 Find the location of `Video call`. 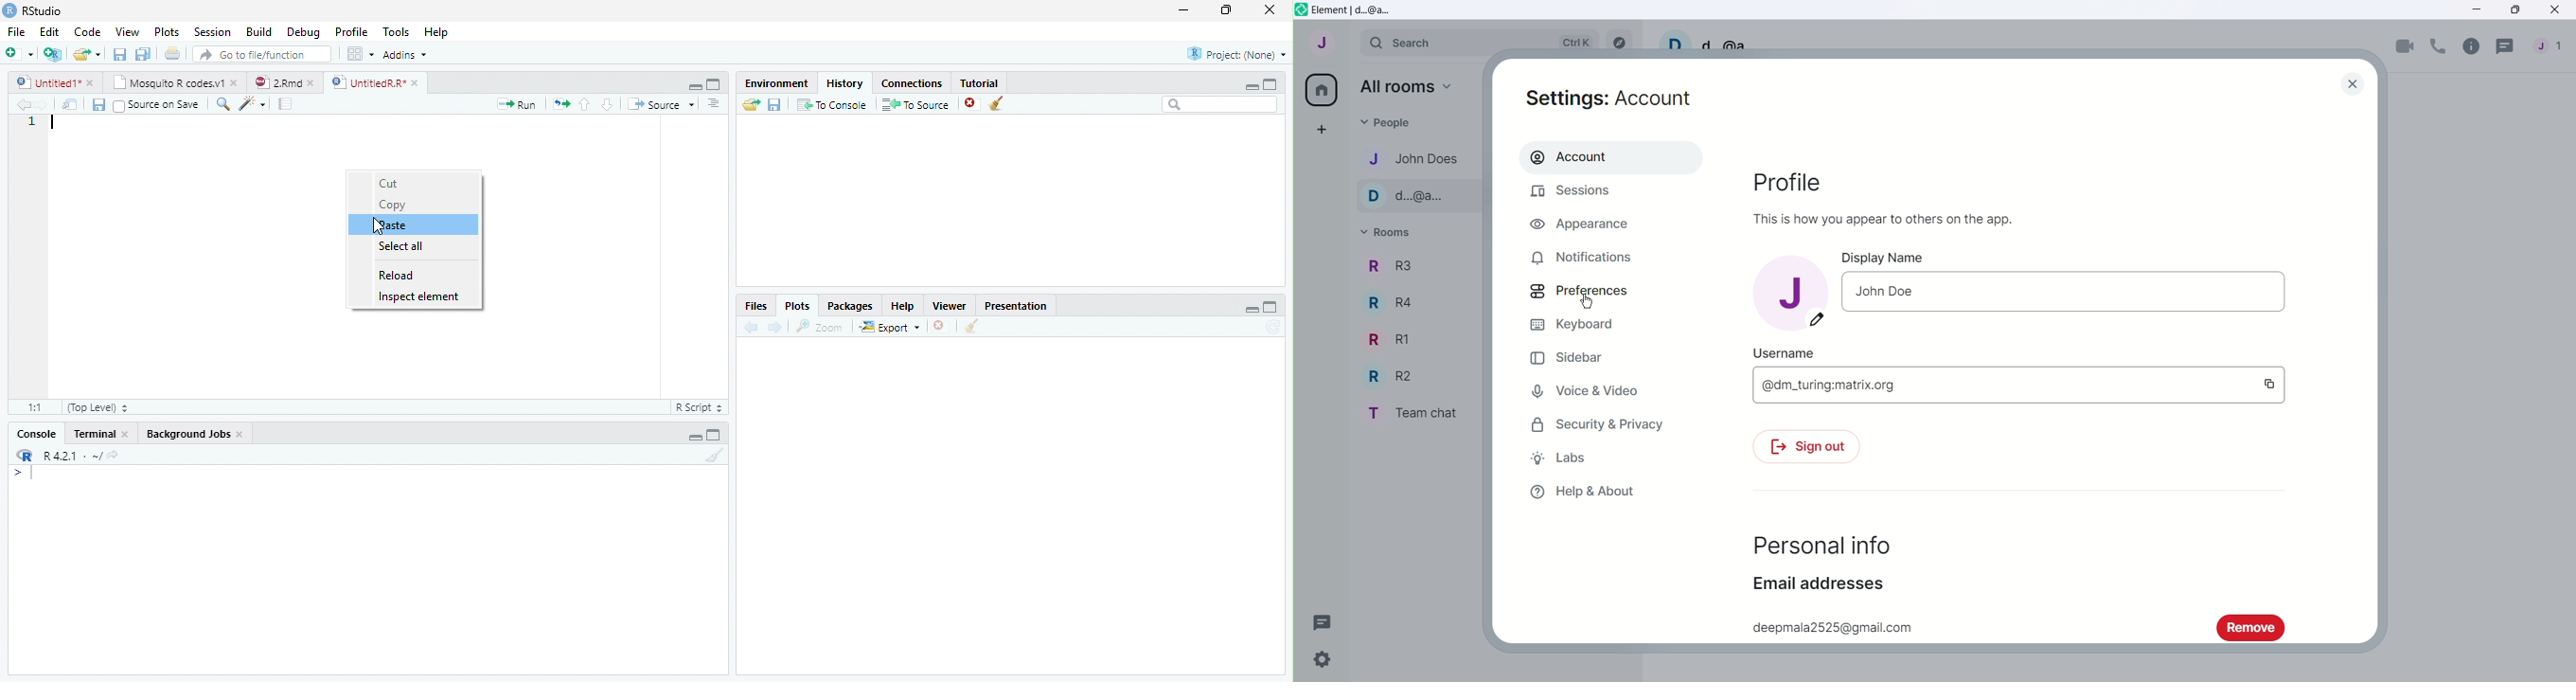

Video call is located at coordinates (2405, 47).